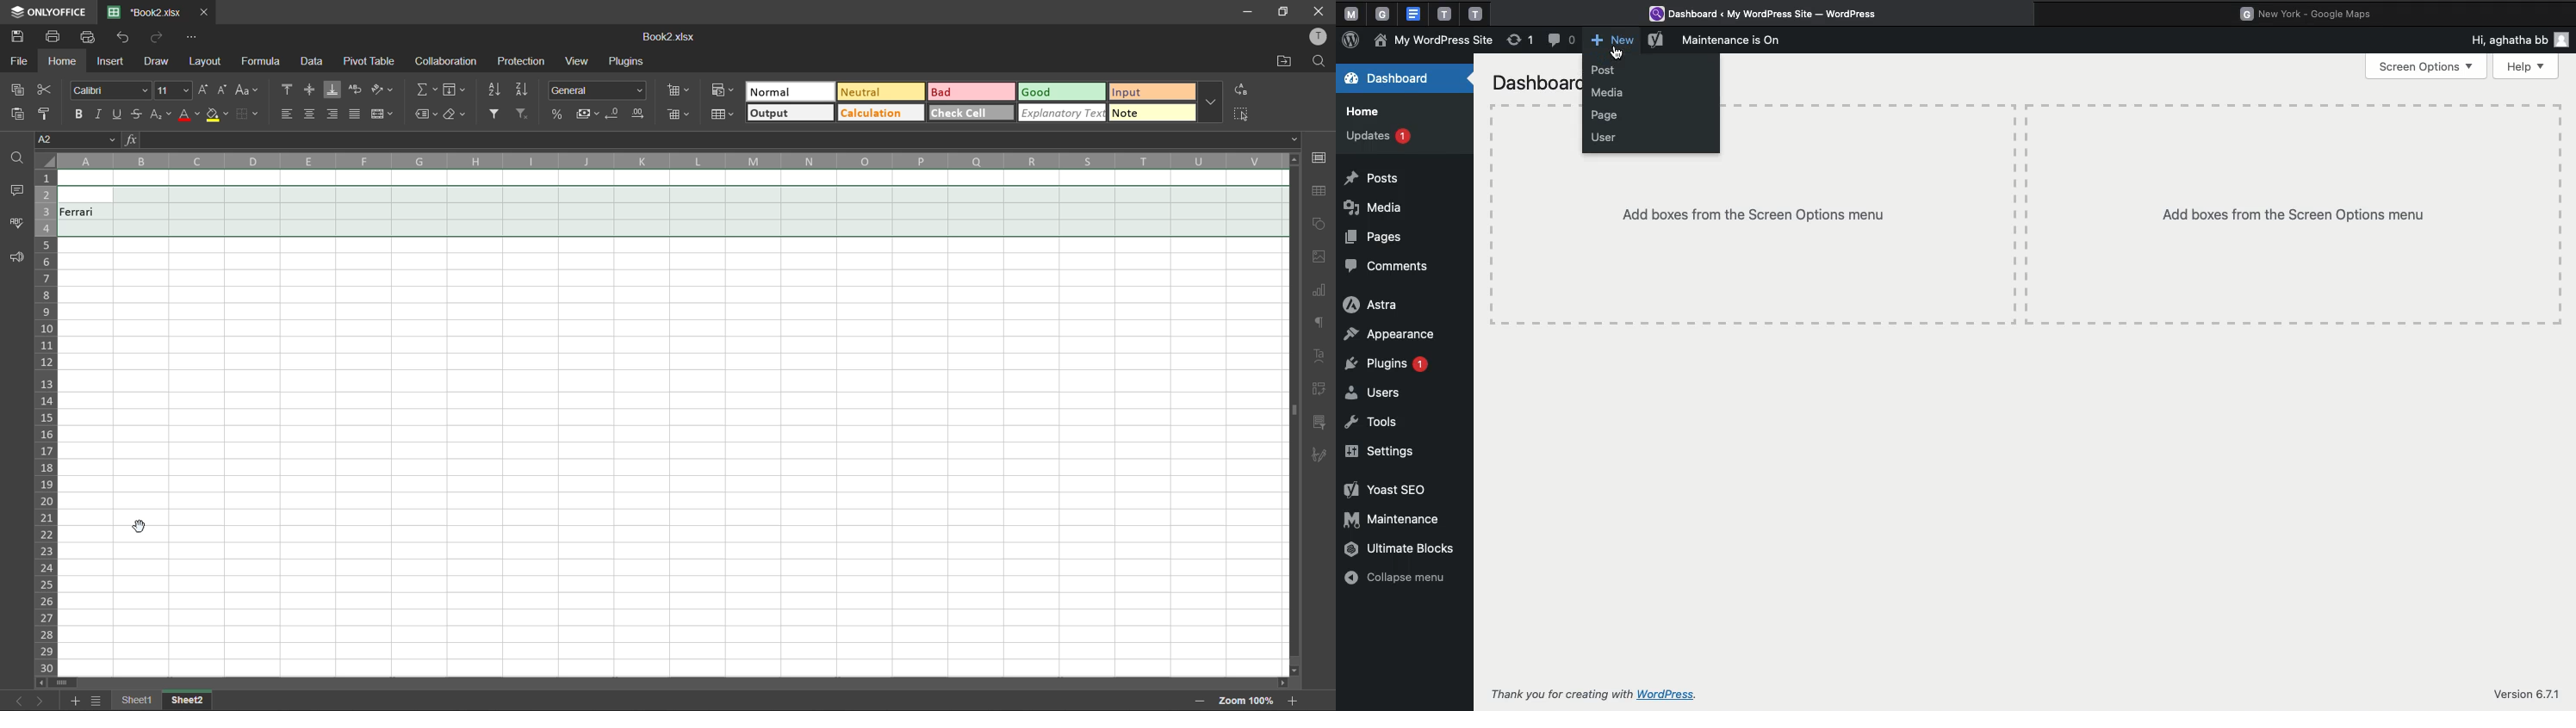 Image resolution: width=2576 pixels, height=728 pixels. Describe the element at coordinates (1593, 694) in the screenshot. I see `Thank you for creating with WordPress` at that location.